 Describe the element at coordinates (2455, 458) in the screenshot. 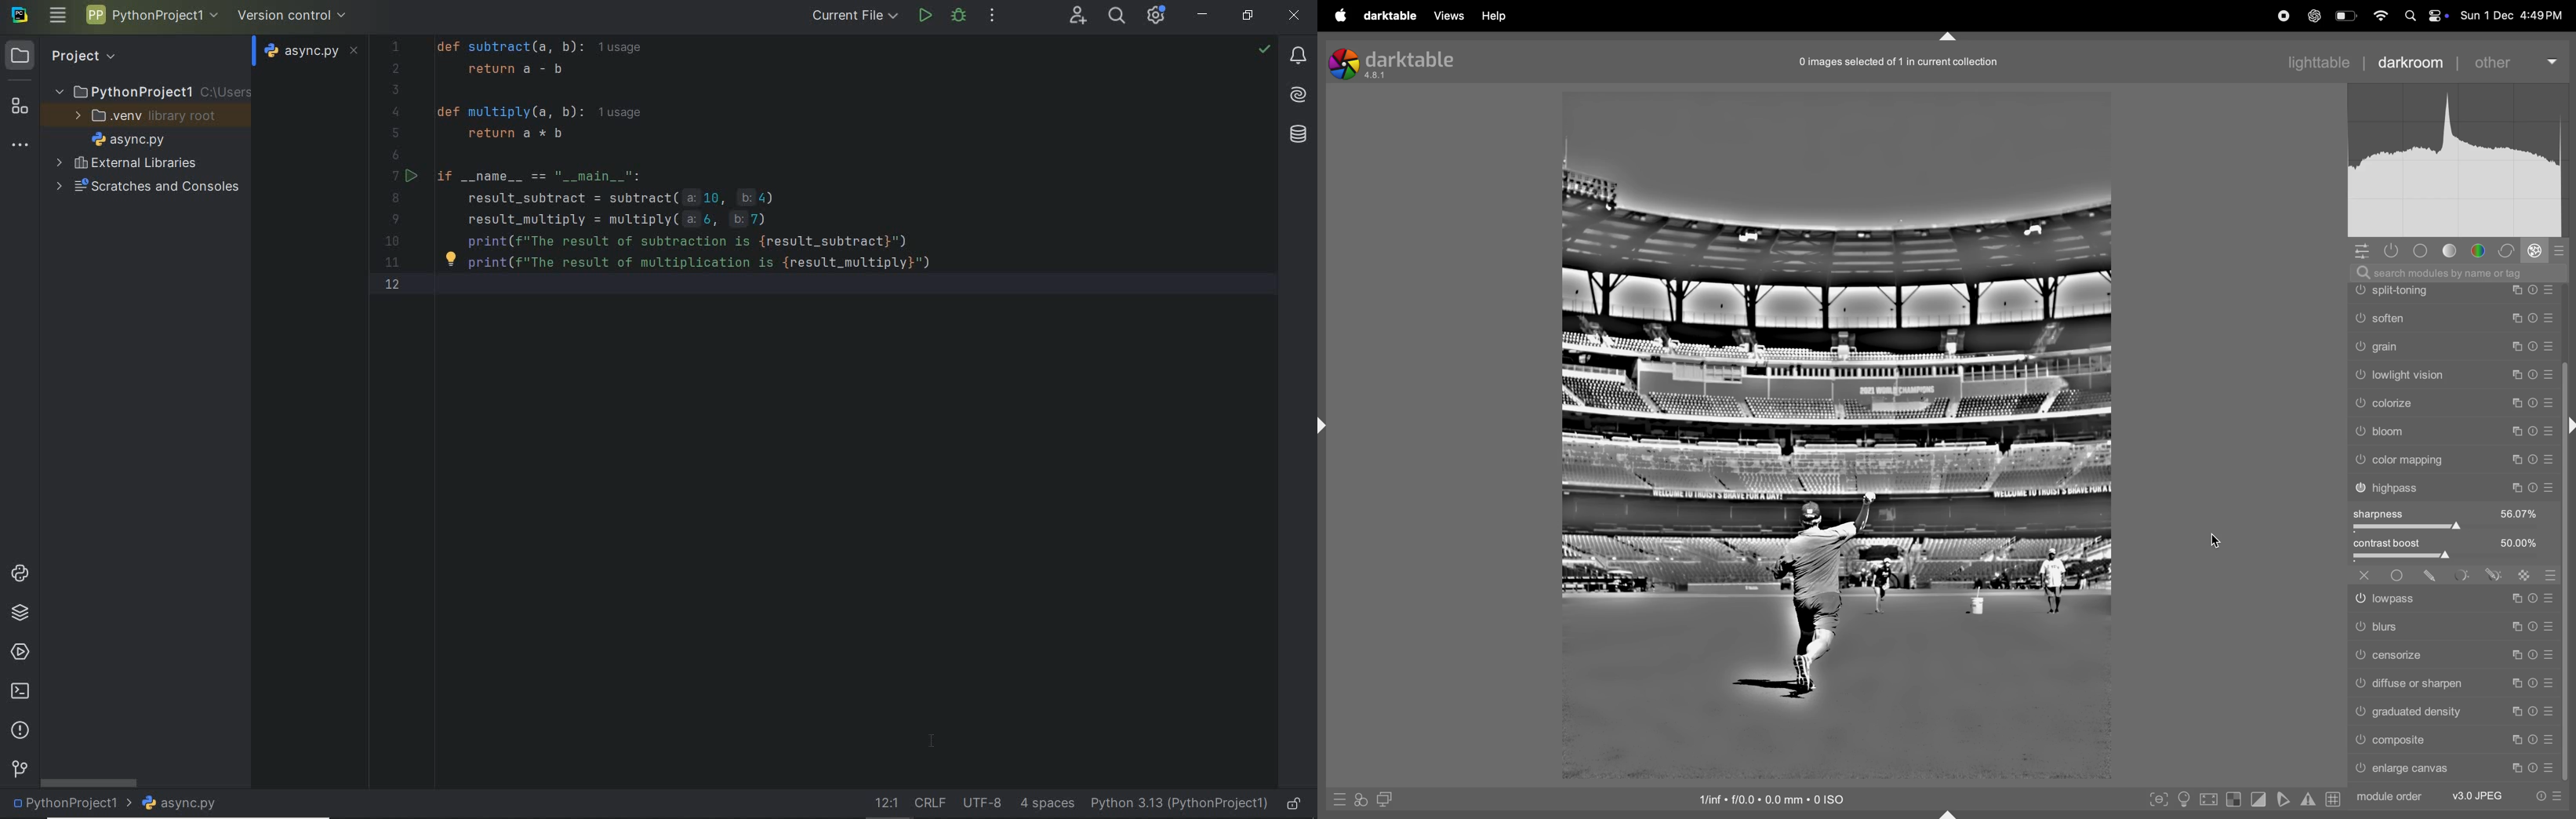

I see `light vision` at that location.